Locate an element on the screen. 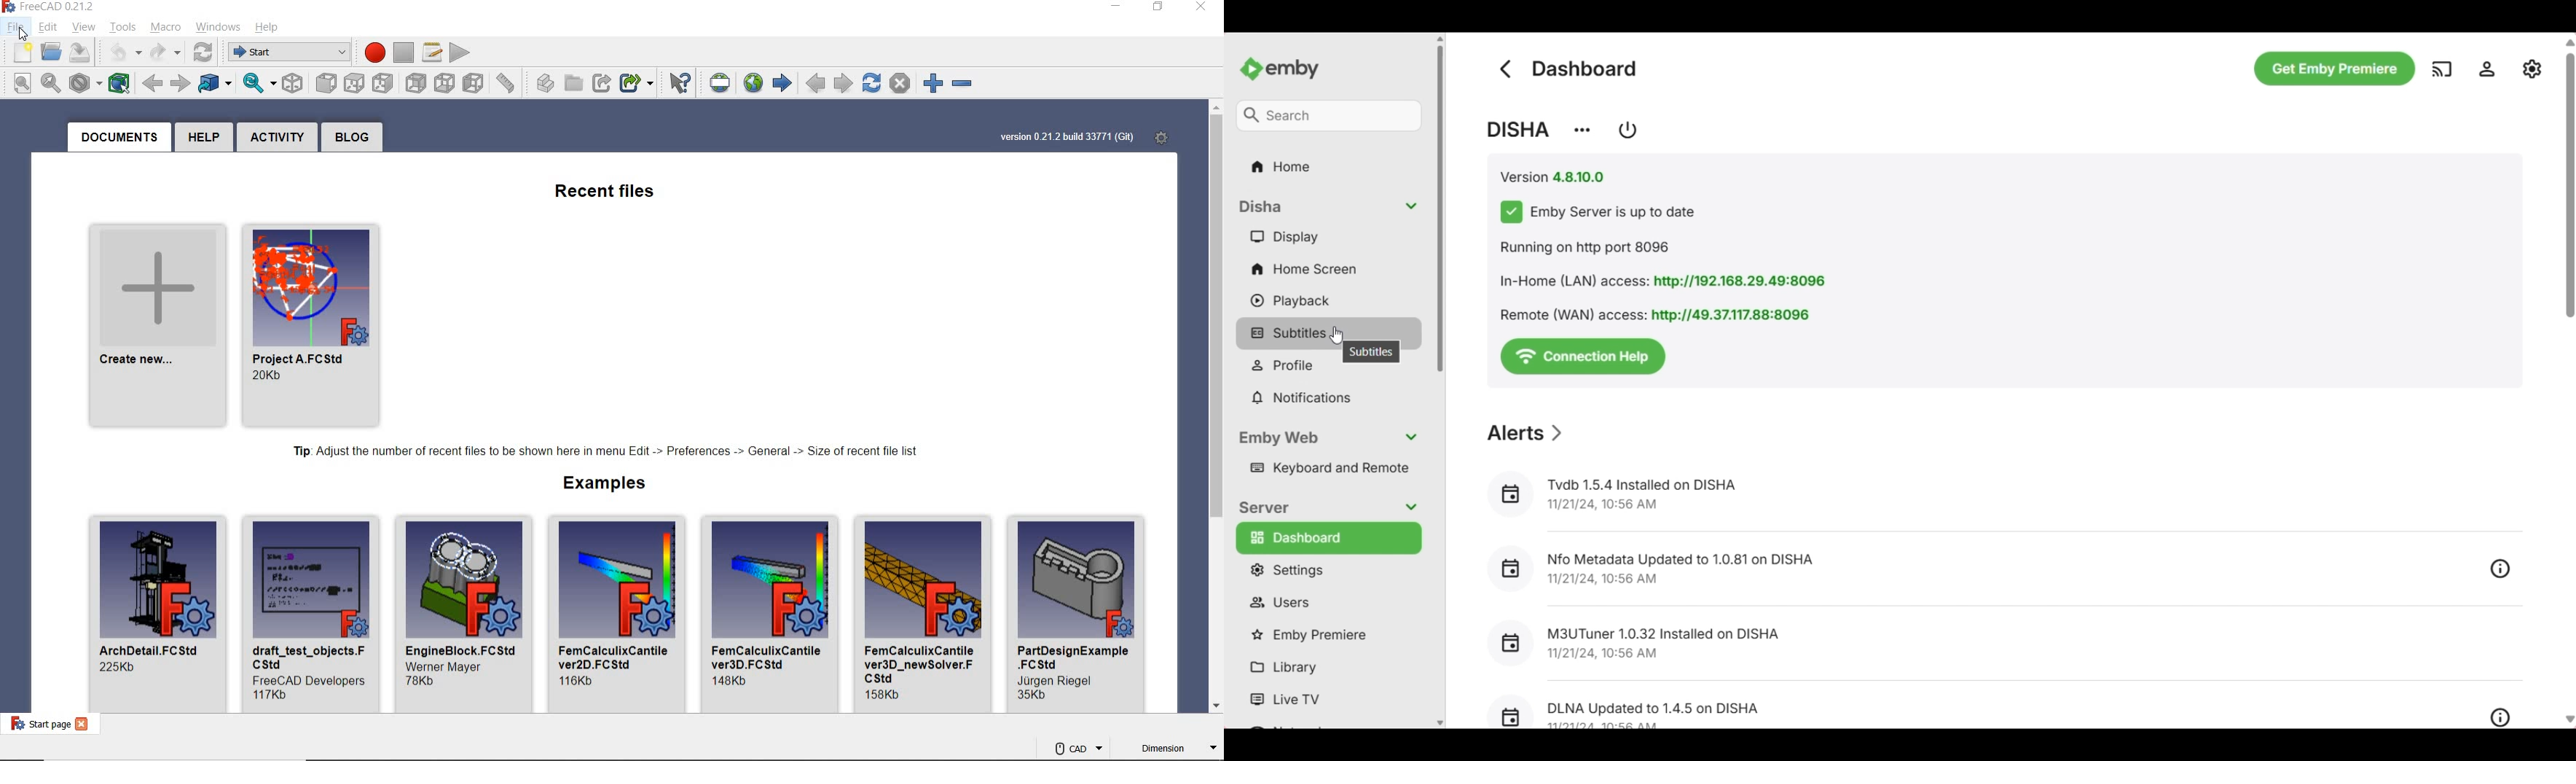  image is located at coordinates (1077, 580).